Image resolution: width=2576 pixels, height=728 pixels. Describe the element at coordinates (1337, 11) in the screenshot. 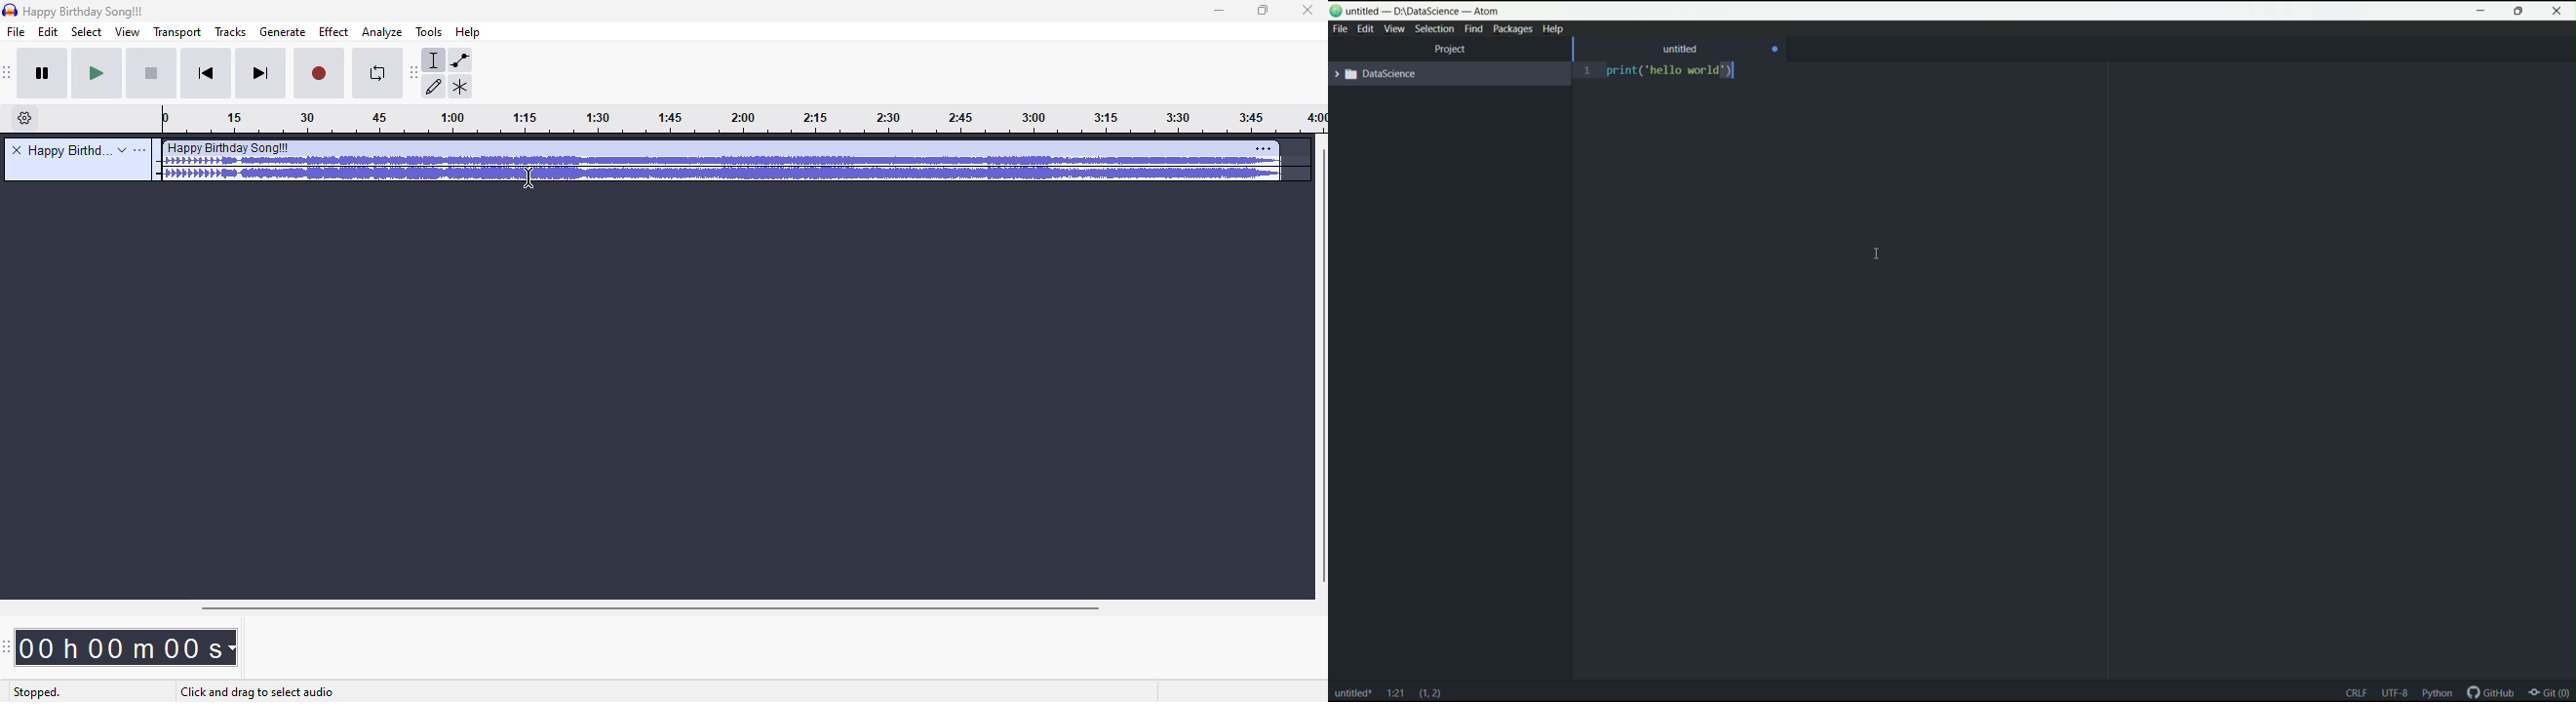

I see `logo` at that location.